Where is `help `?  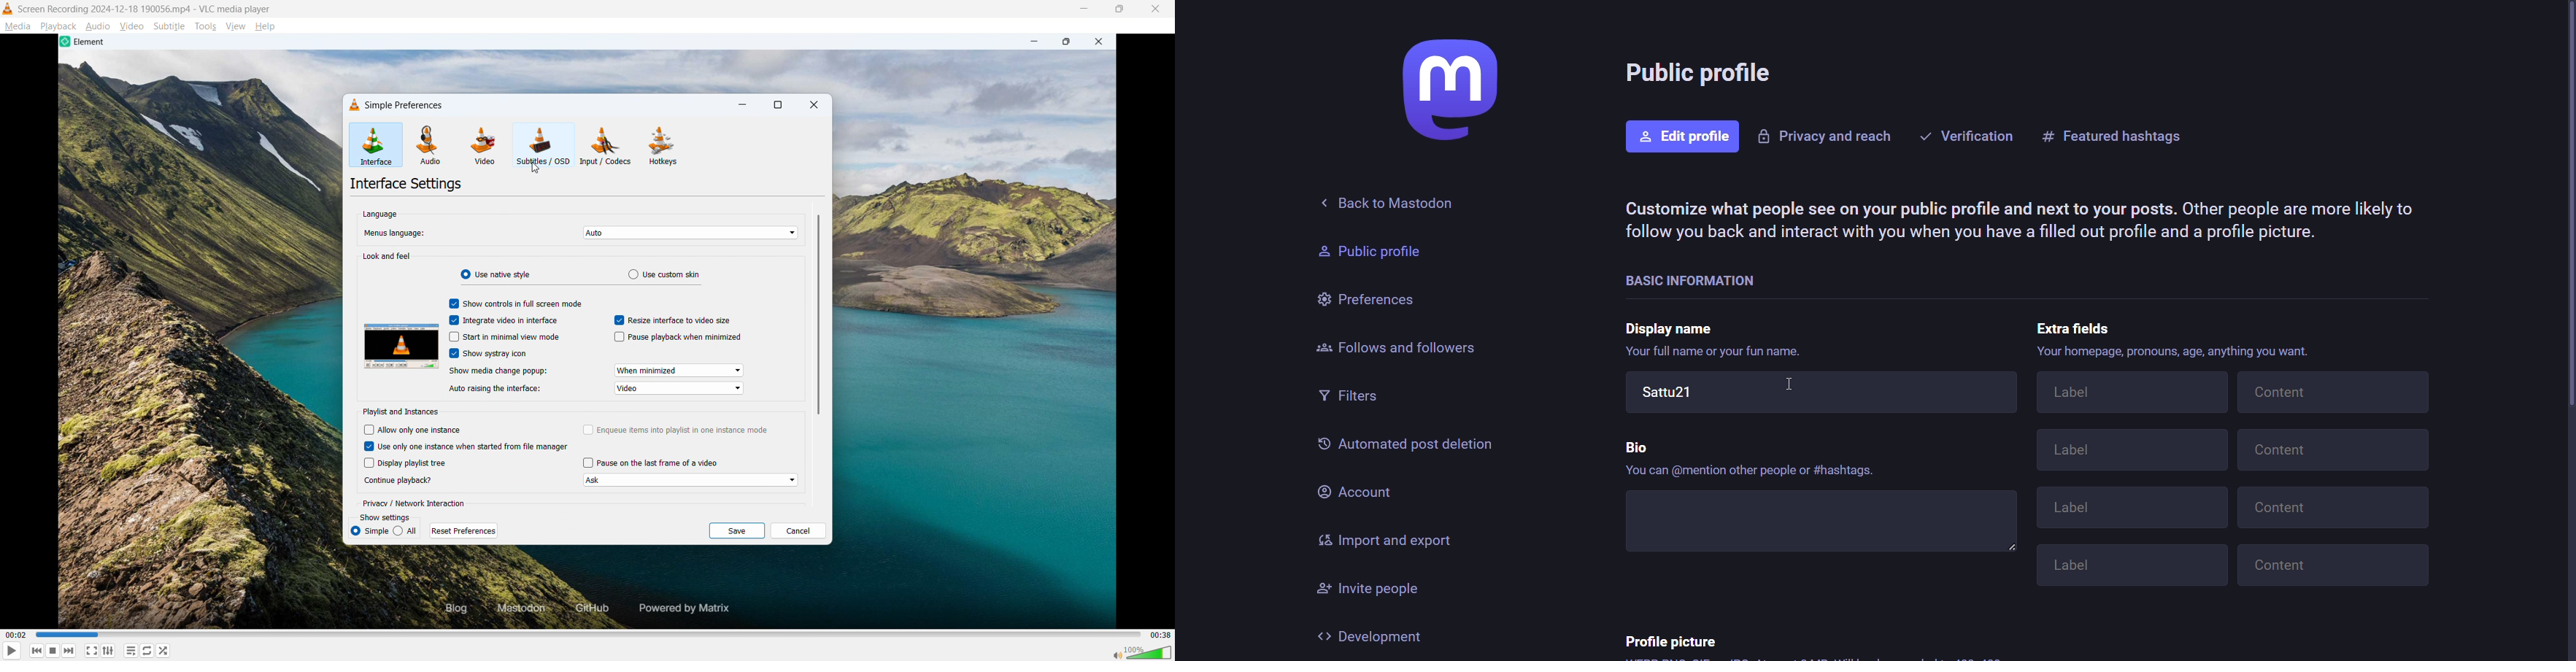 help  is located at coordinates (266, 27).